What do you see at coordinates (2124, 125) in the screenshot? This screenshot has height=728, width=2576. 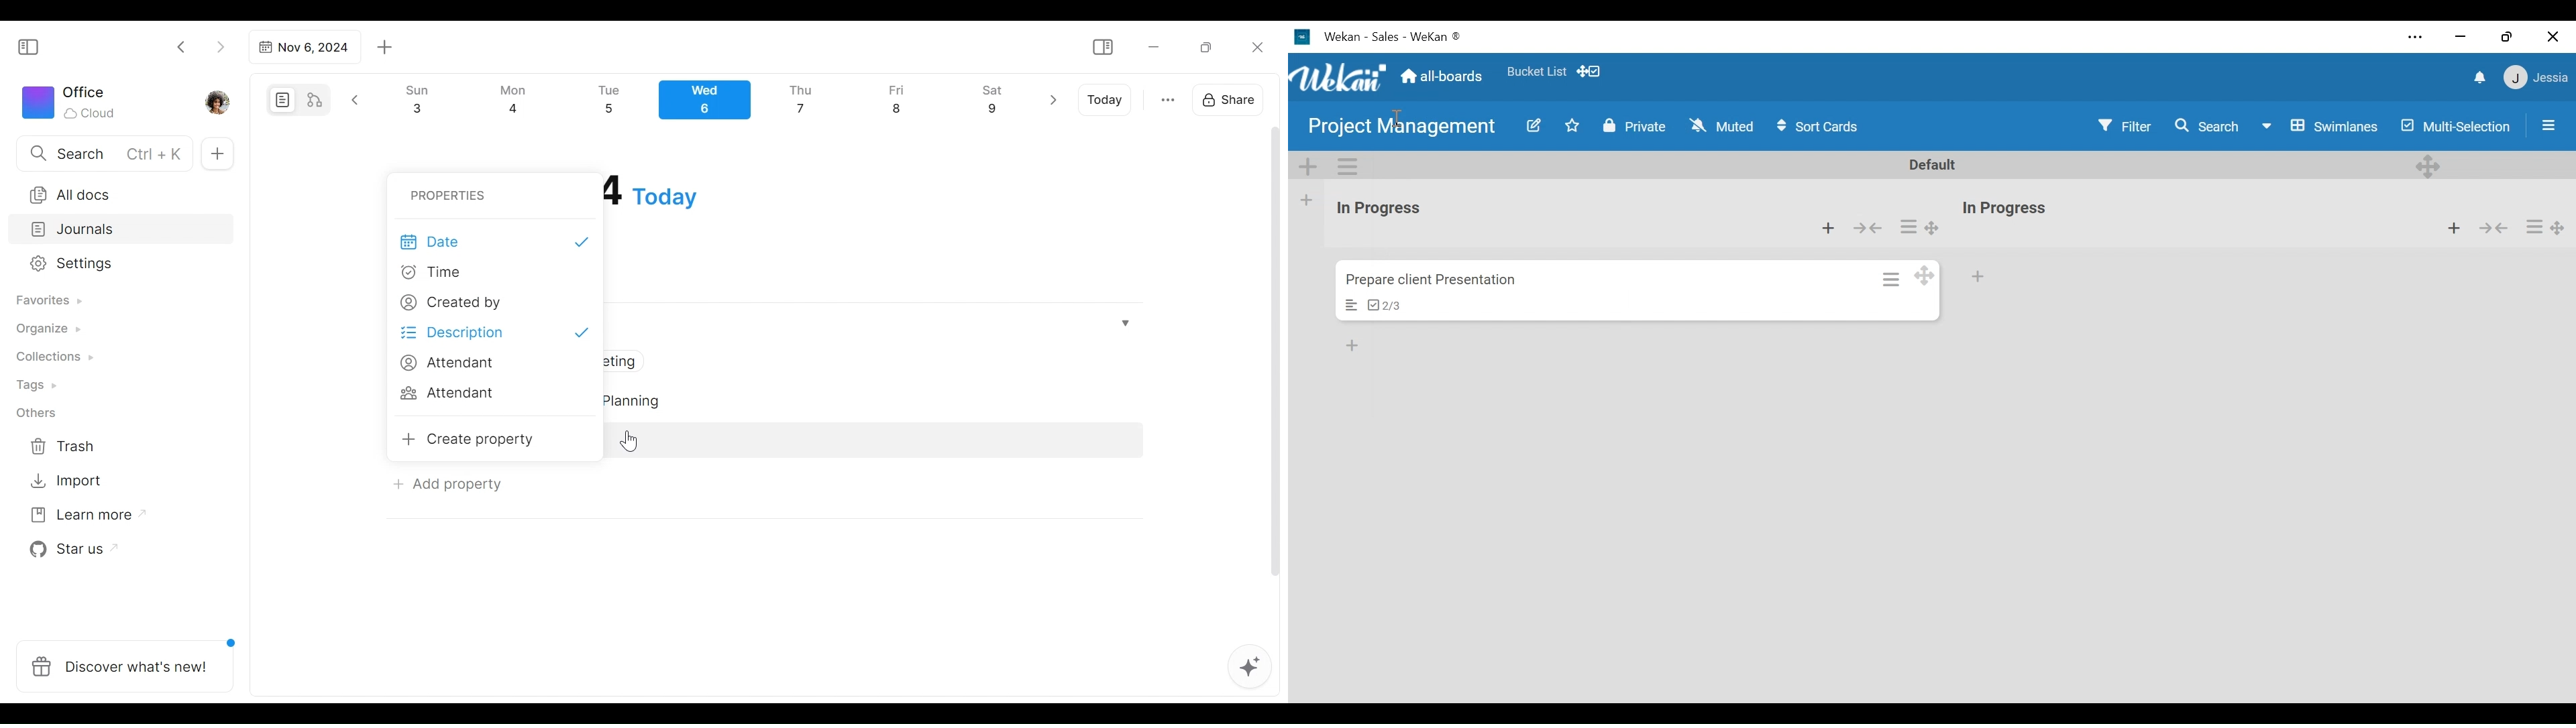 I see `Filter` at bounding box center [2124, 125].